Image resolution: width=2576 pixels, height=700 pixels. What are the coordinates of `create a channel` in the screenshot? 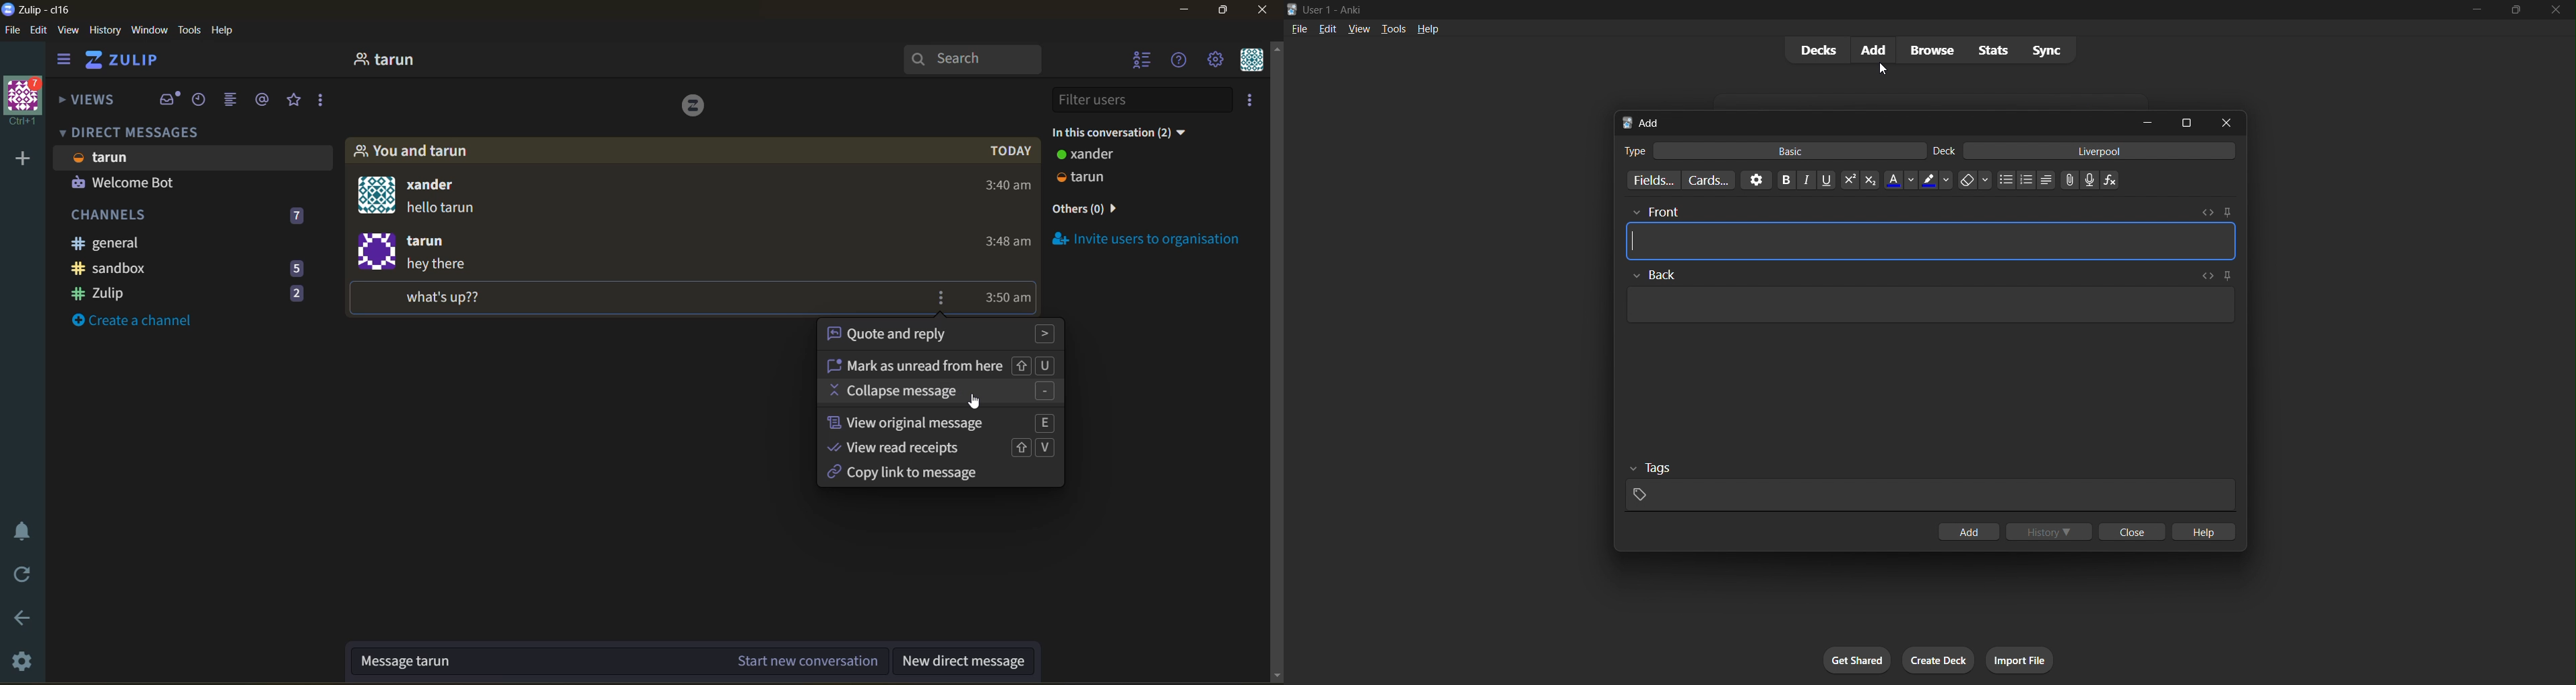 It's located at (140, 320).